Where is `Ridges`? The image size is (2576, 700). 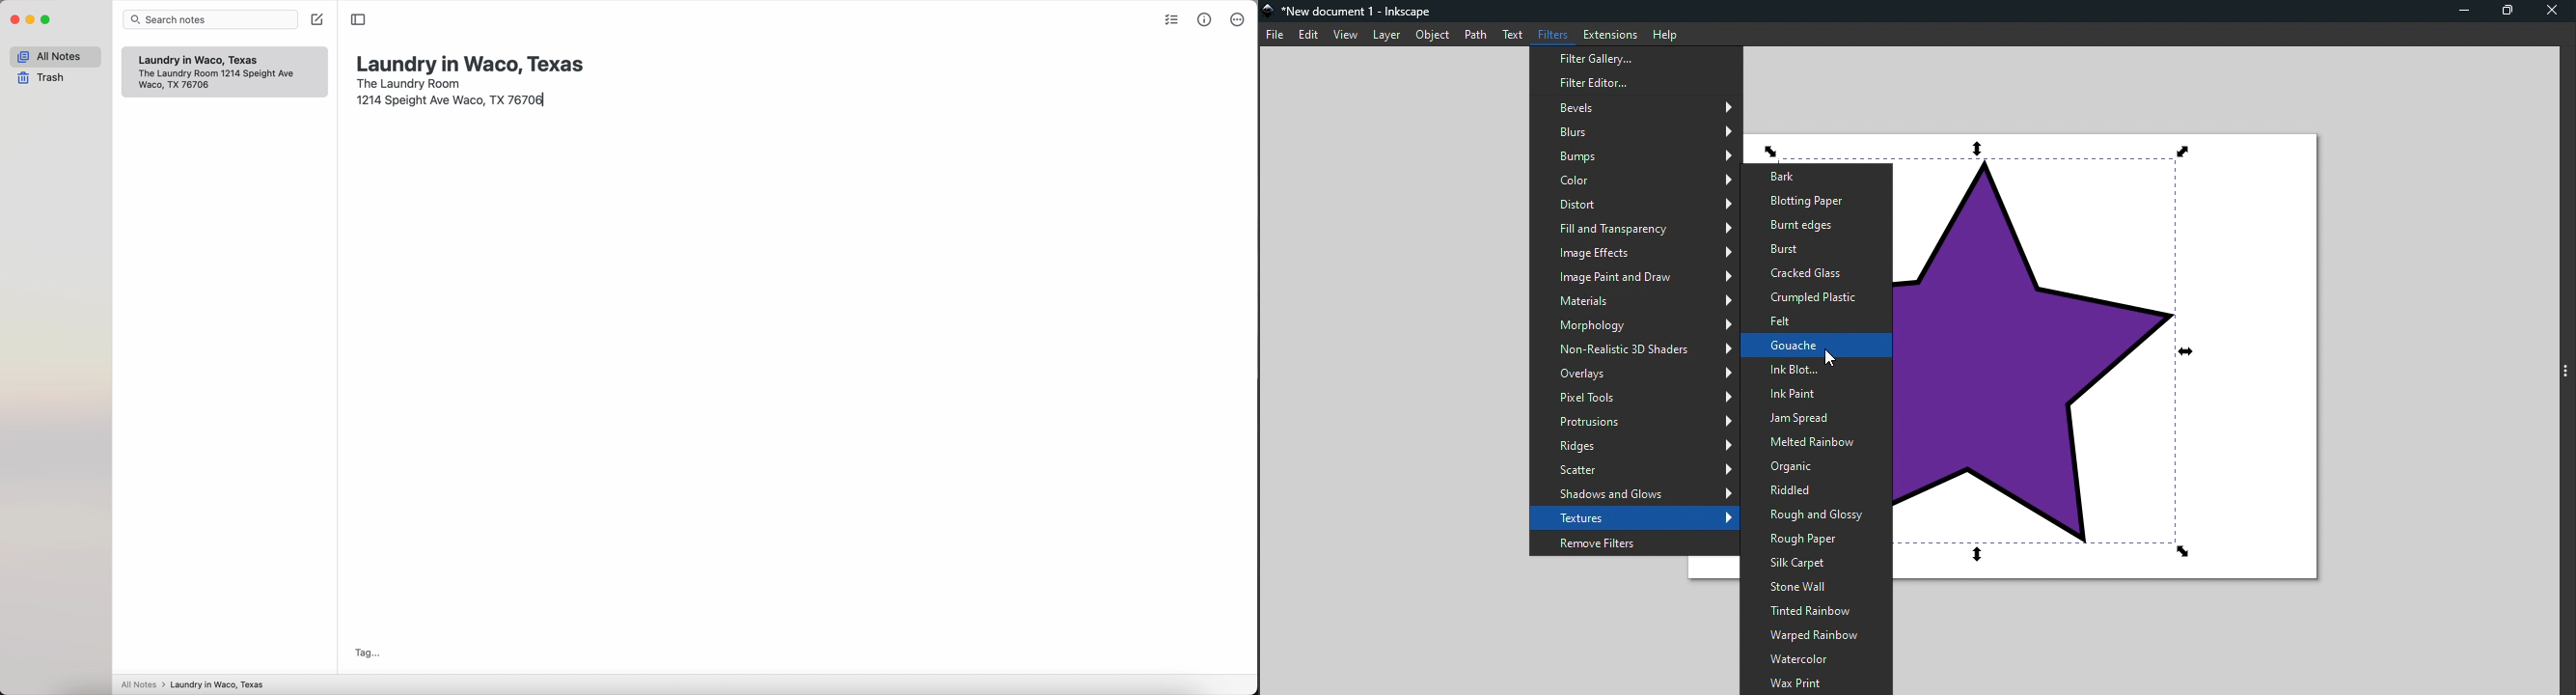
Ridges is located at coordinates (1634, 446).